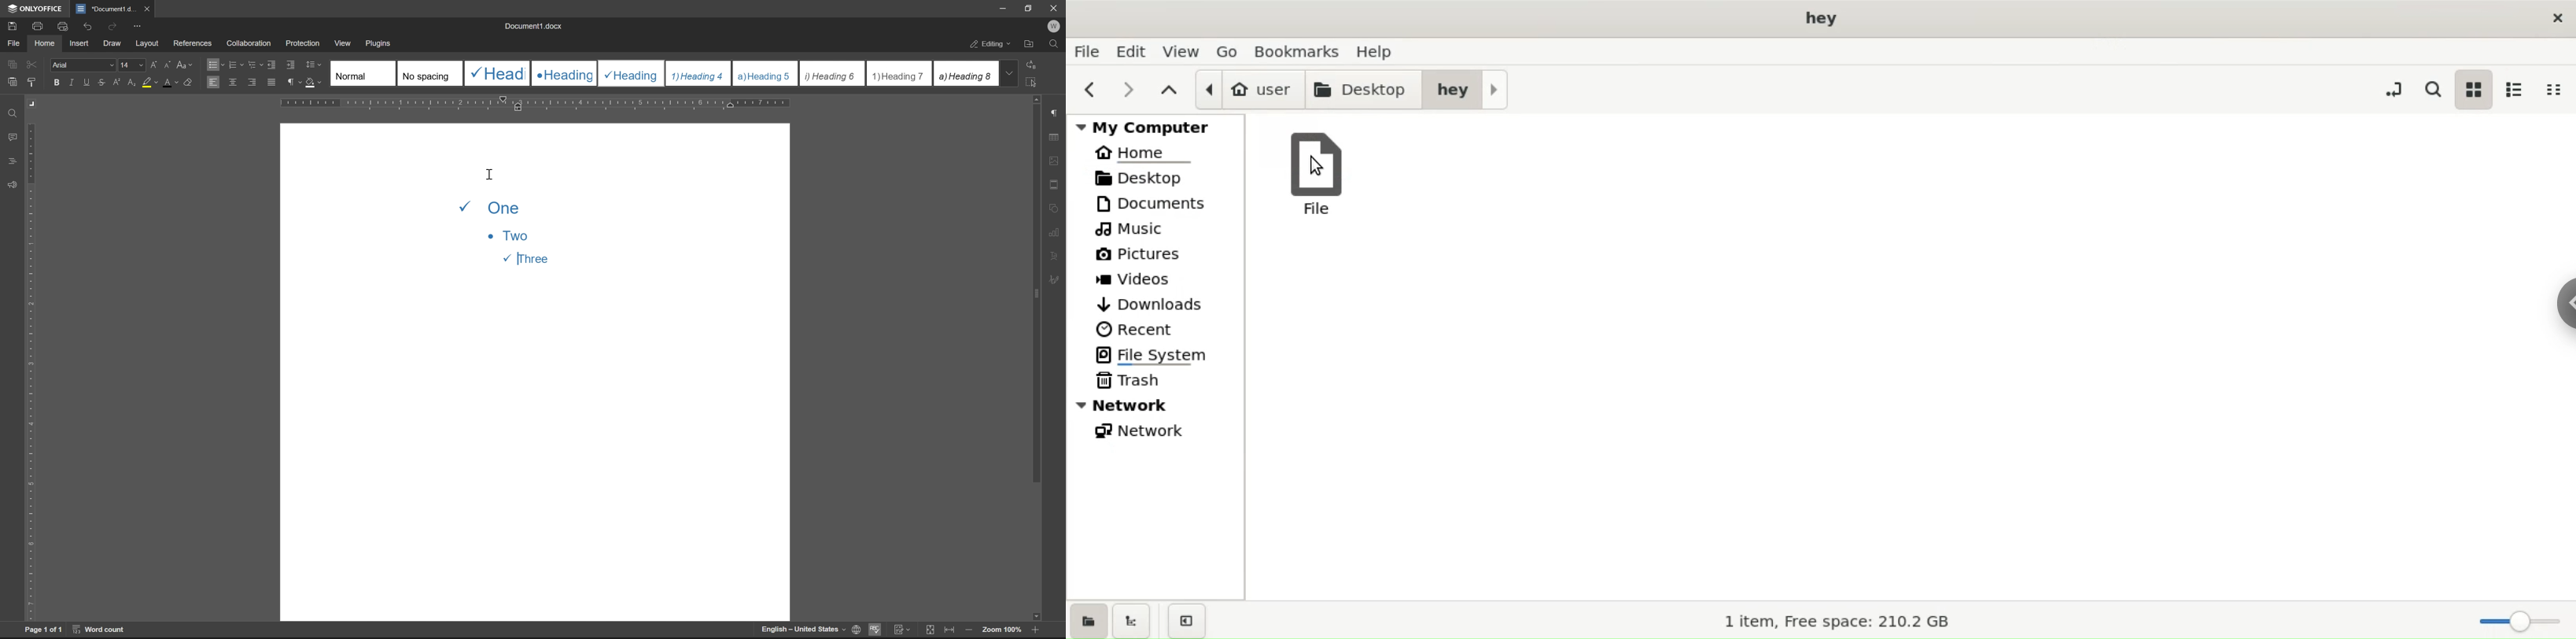 This screenshot has width=2576, height=644. What do you see at coordinates (43, 629) in the screenshot?
I see `page 1 of 1` at bounding box center [43, 629].